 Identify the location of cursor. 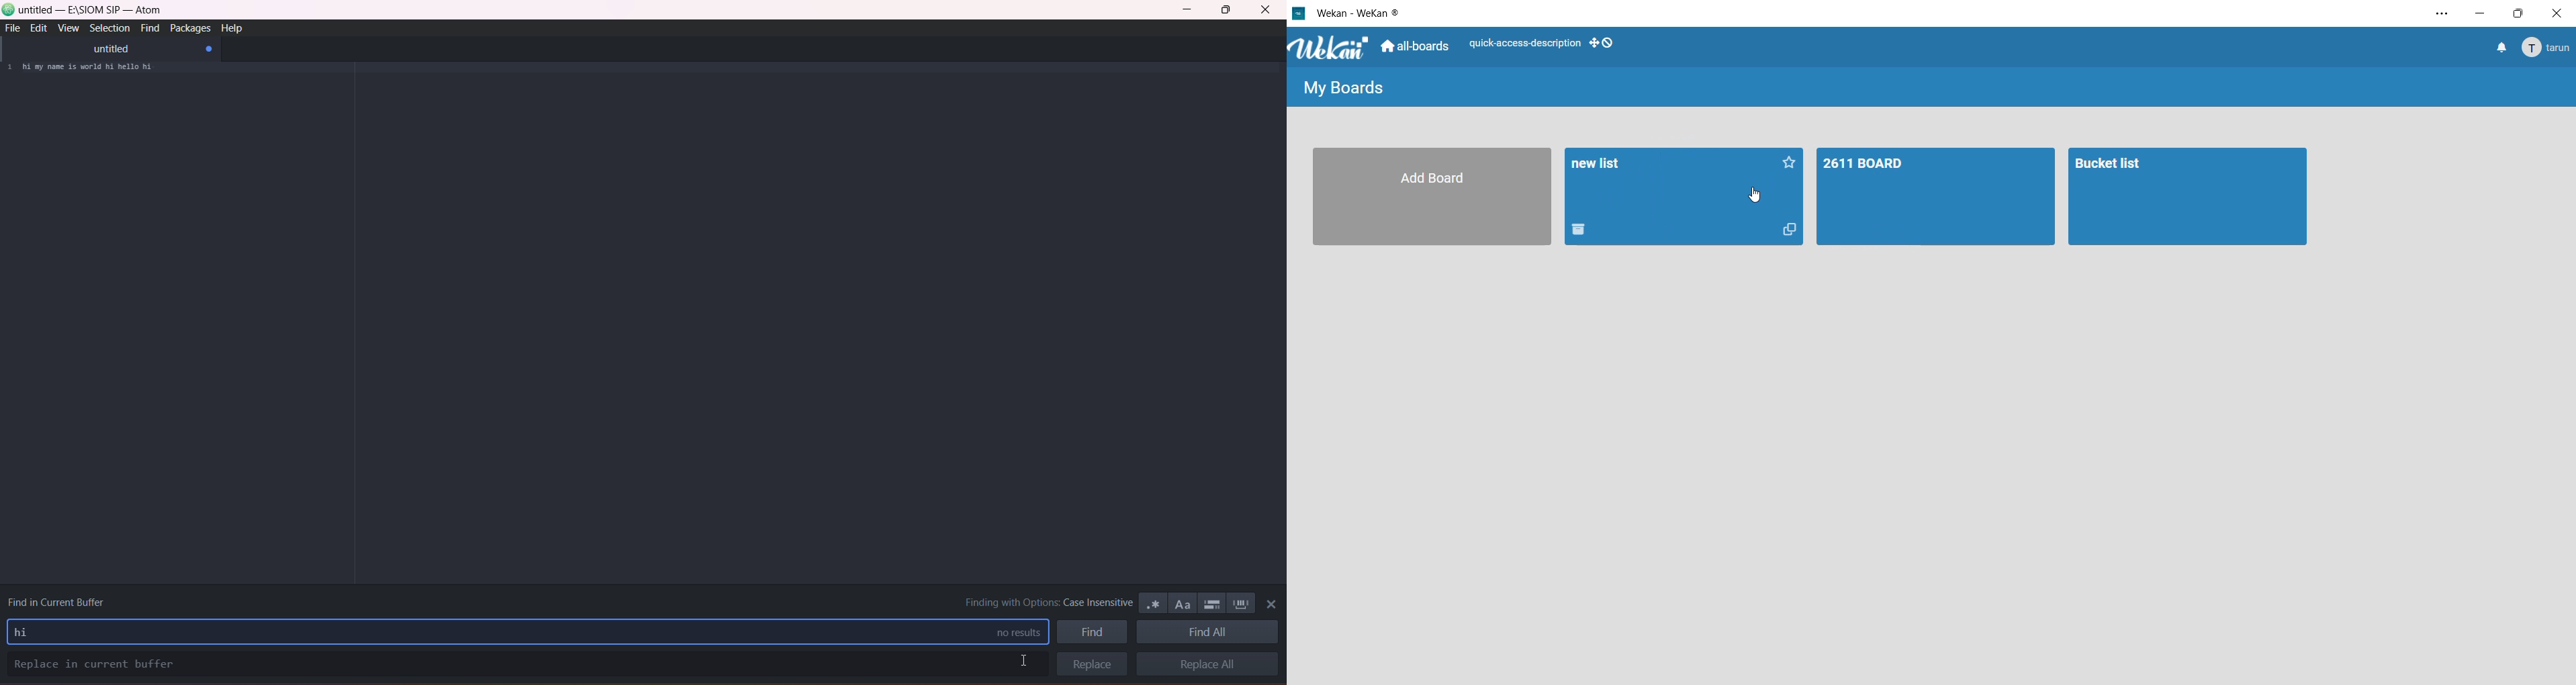
(1025, 660).